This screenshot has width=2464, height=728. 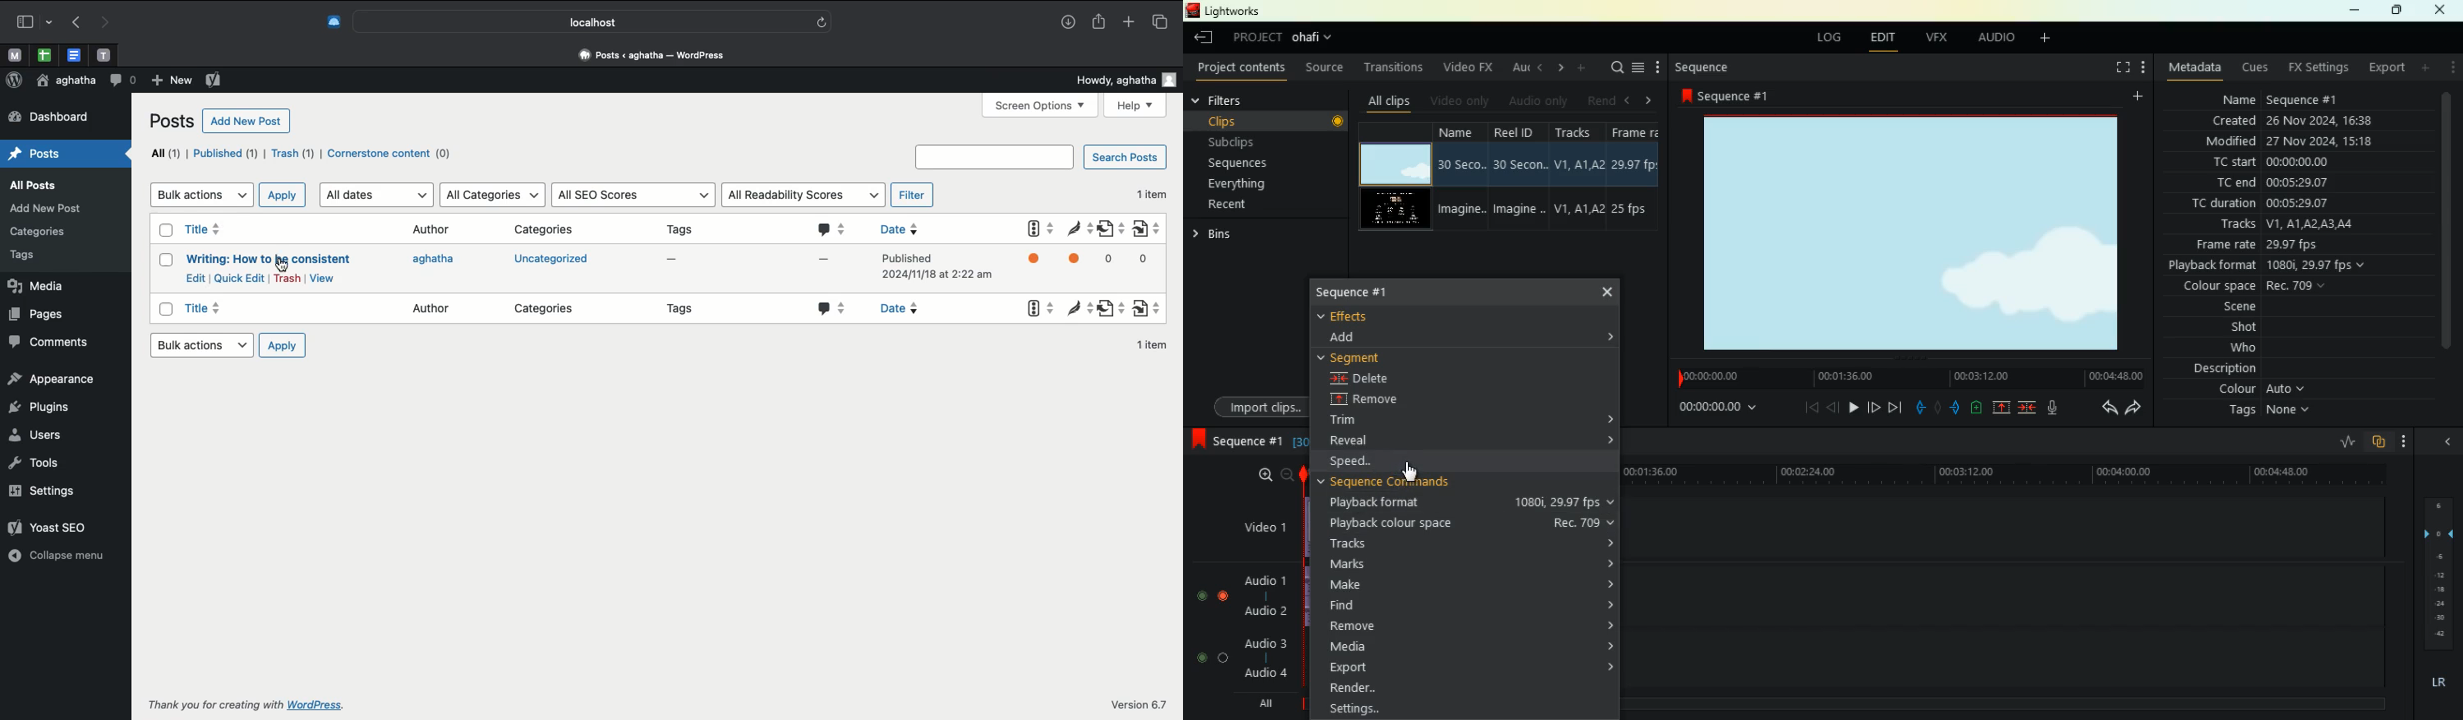 What do you see at coordinates (1660, 68) in the screenshot?
I see `more` at bounding box center [1660, 68].